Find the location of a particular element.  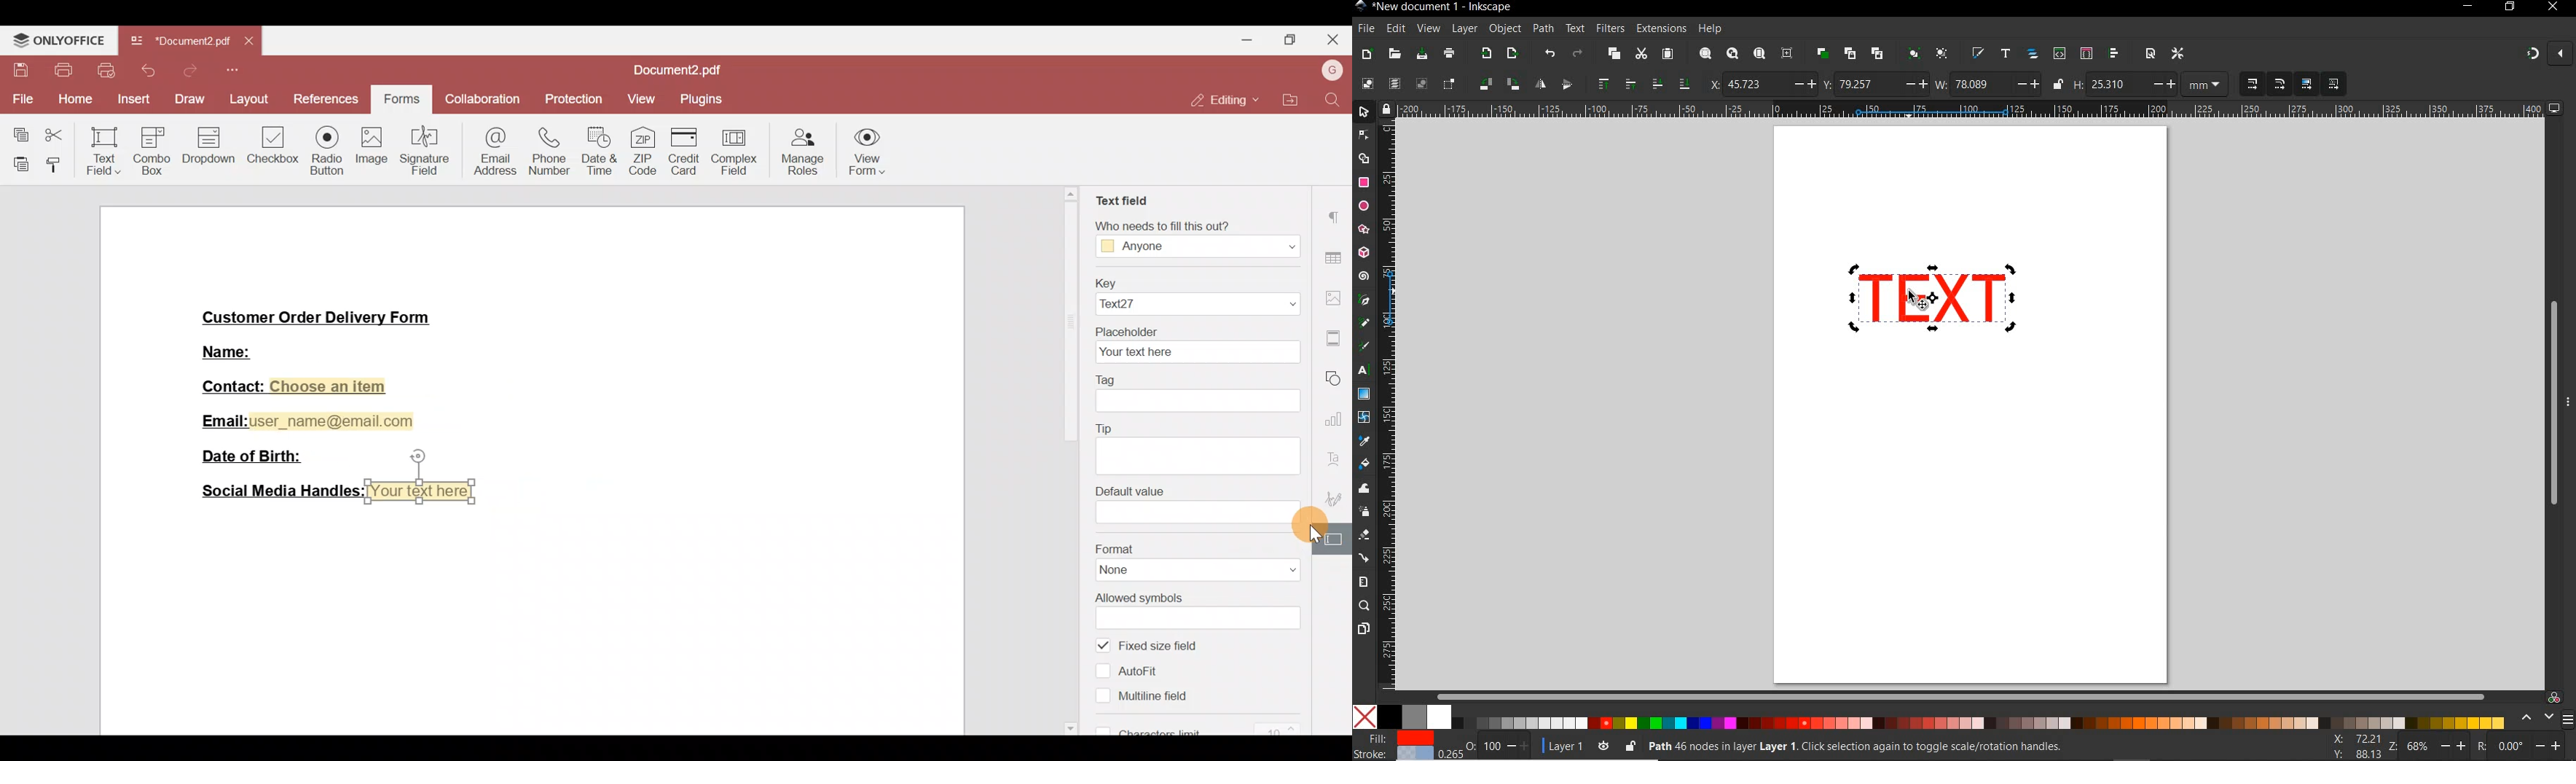

Copy style is located at coordinates (54, 166).